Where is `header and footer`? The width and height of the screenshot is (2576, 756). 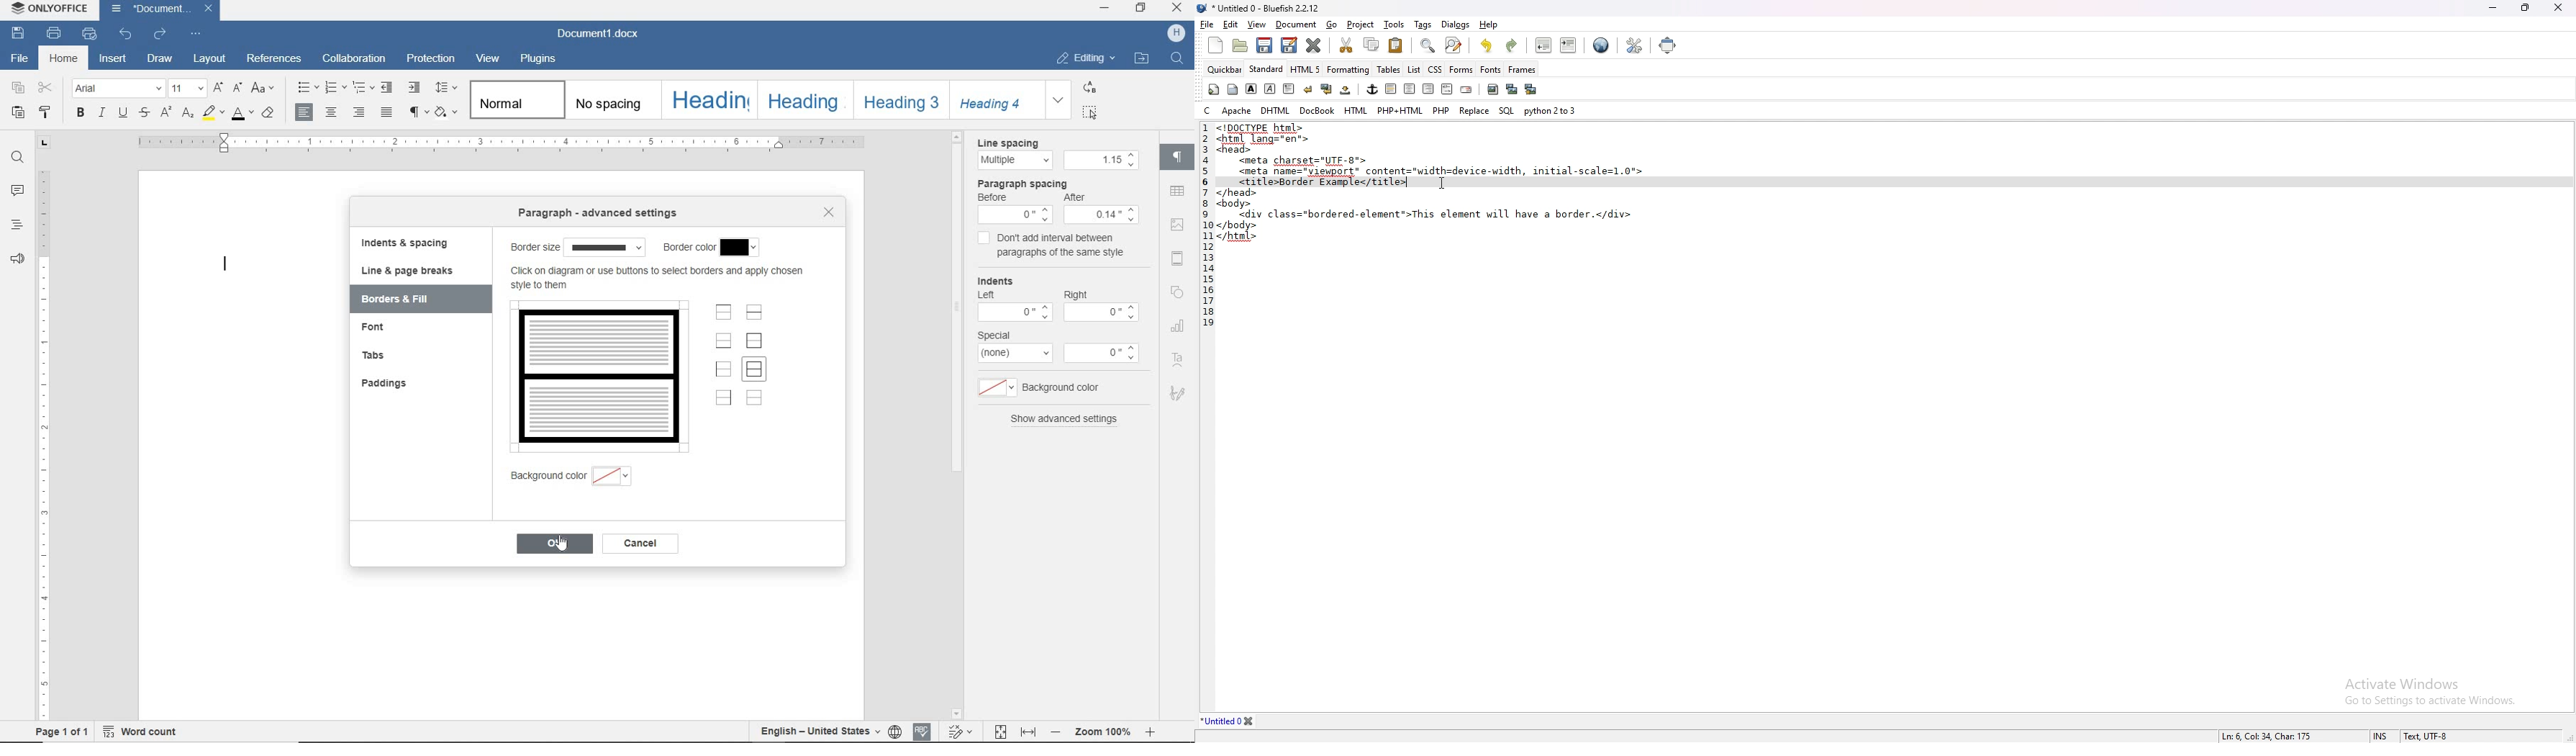
header and footer is located at coordinates (1179, 260).